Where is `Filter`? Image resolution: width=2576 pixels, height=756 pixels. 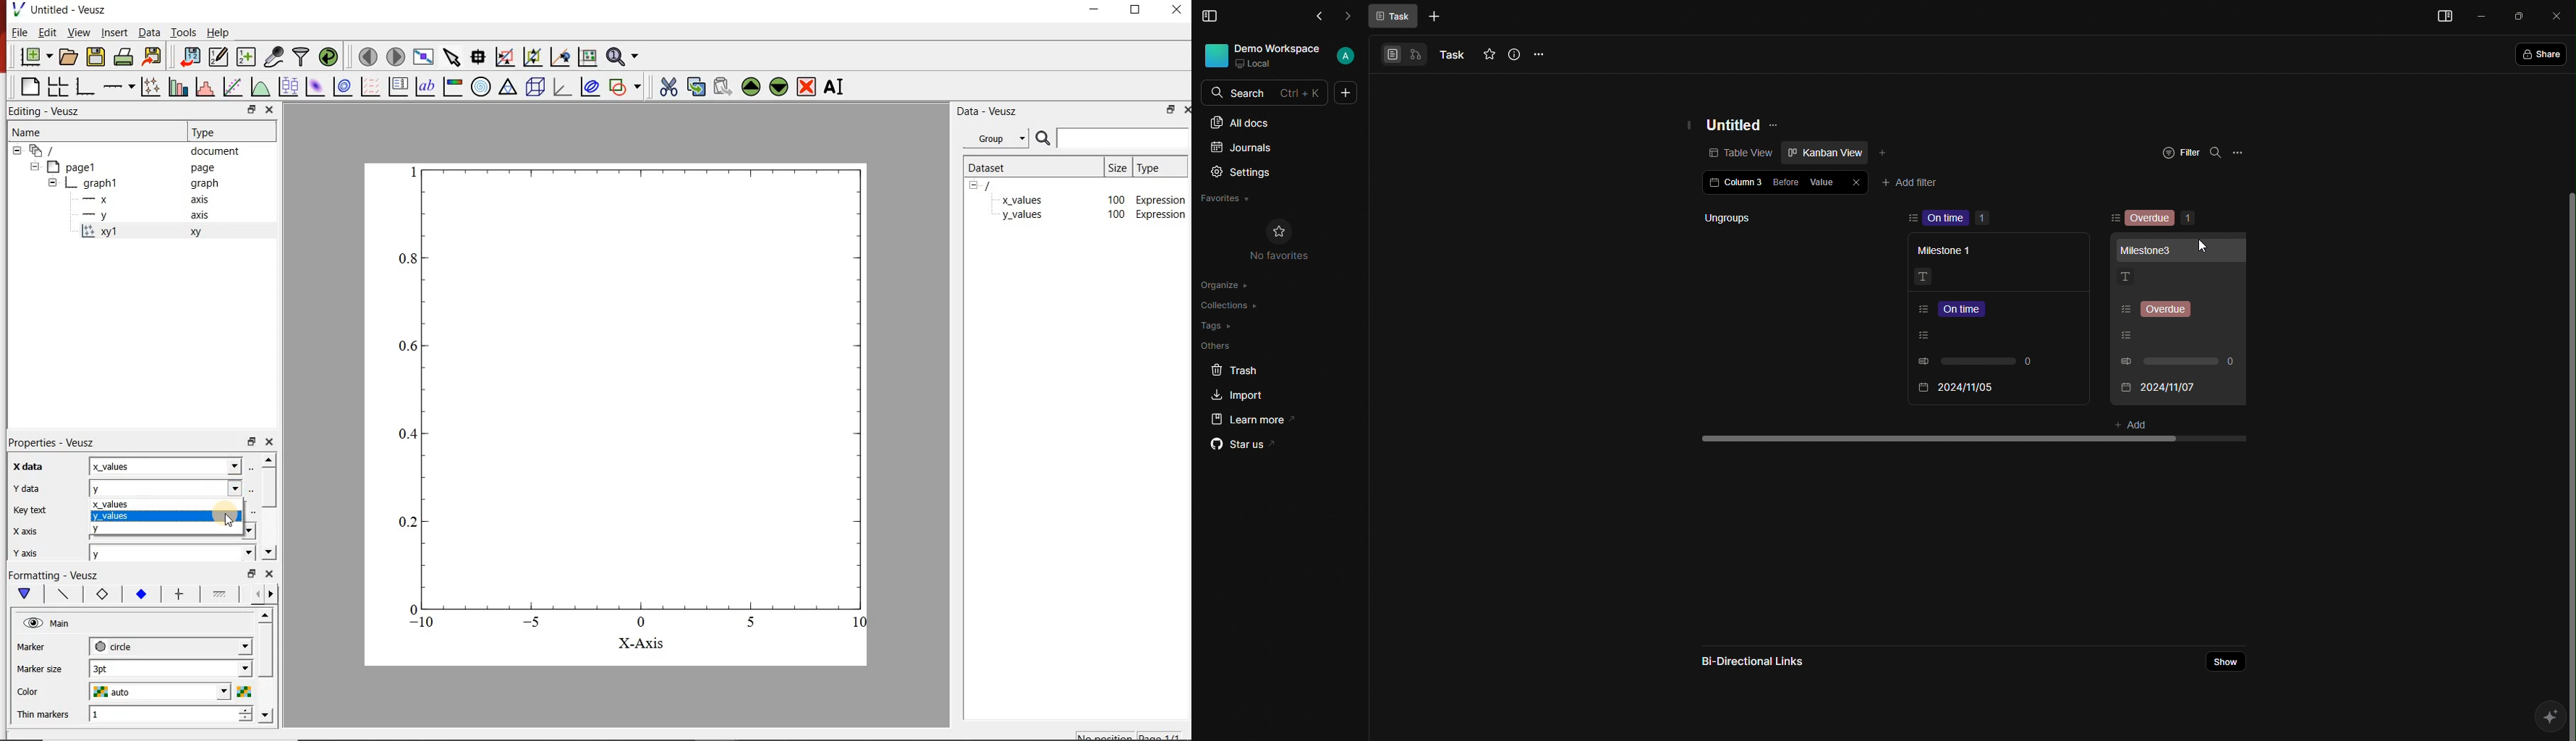 Filter is located at coordinates (2180, 151).